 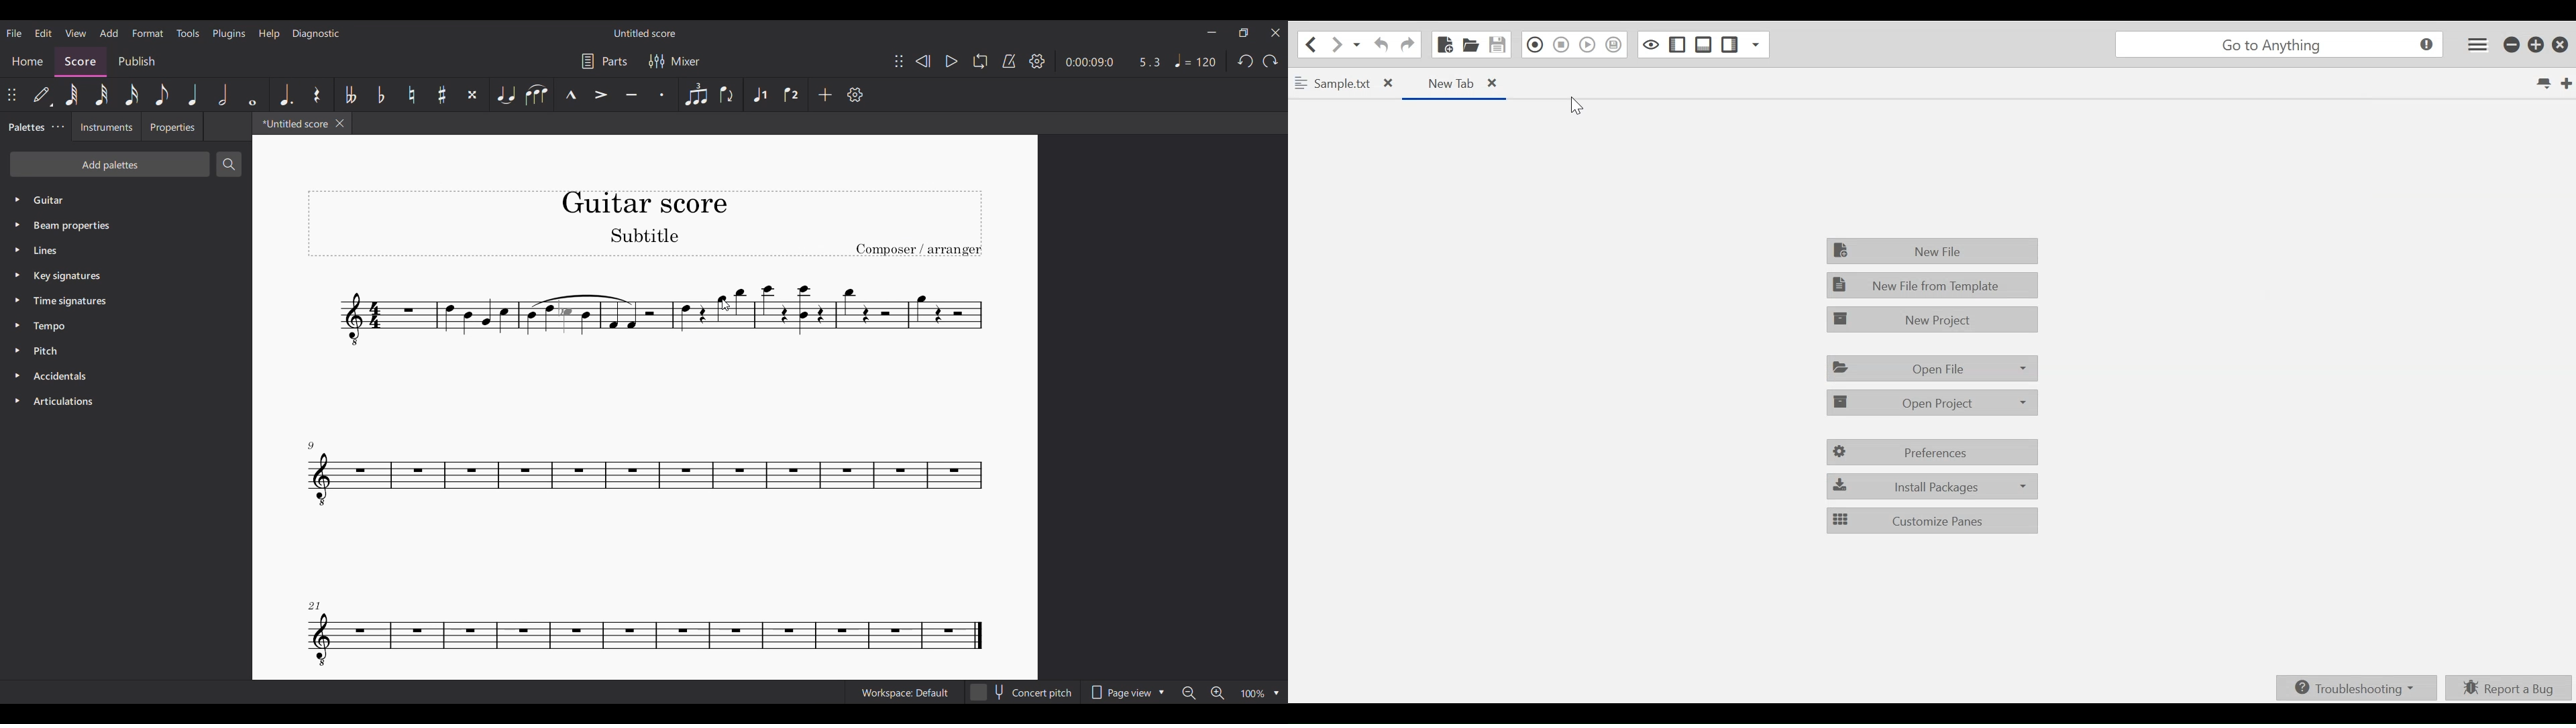 What do you see at coordinates (1455, 82) in the screenshot?
I see `Current tab` at bounding box center [1455, 82].